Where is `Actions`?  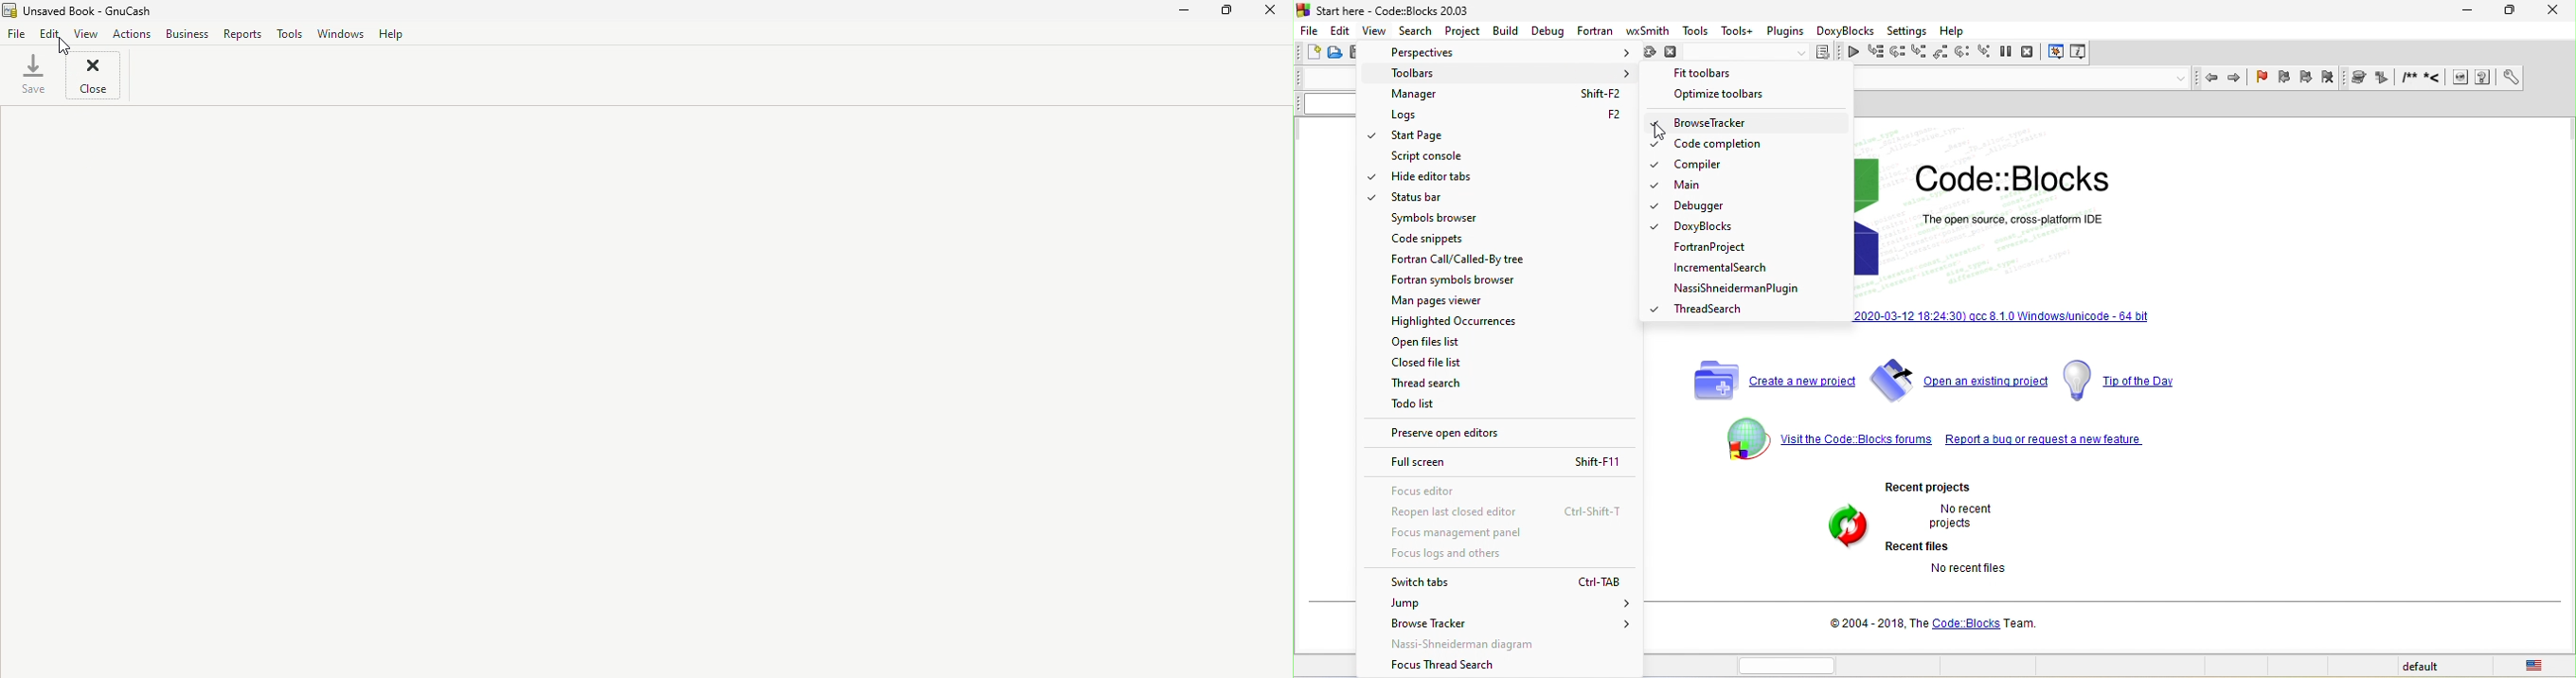 Actions is located at coordinates (134, 35).